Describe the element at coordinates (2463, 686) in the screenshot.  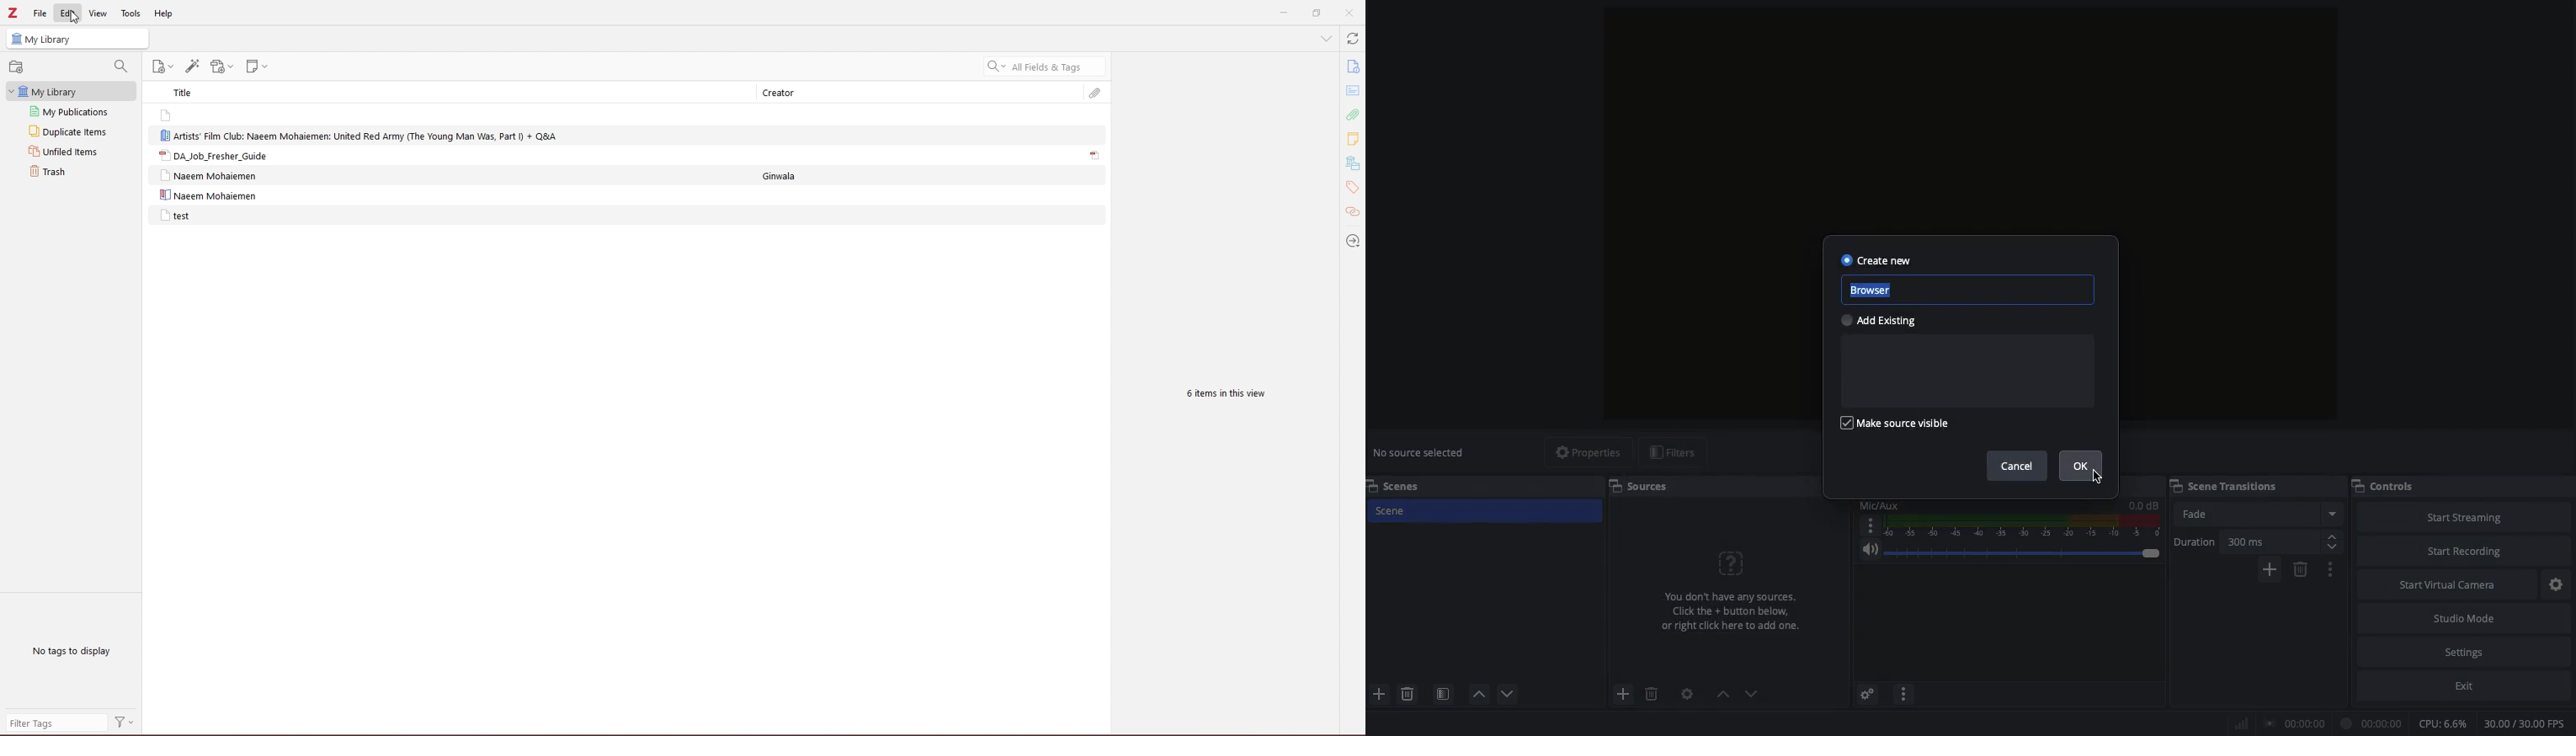
I see `Exit` at that location.